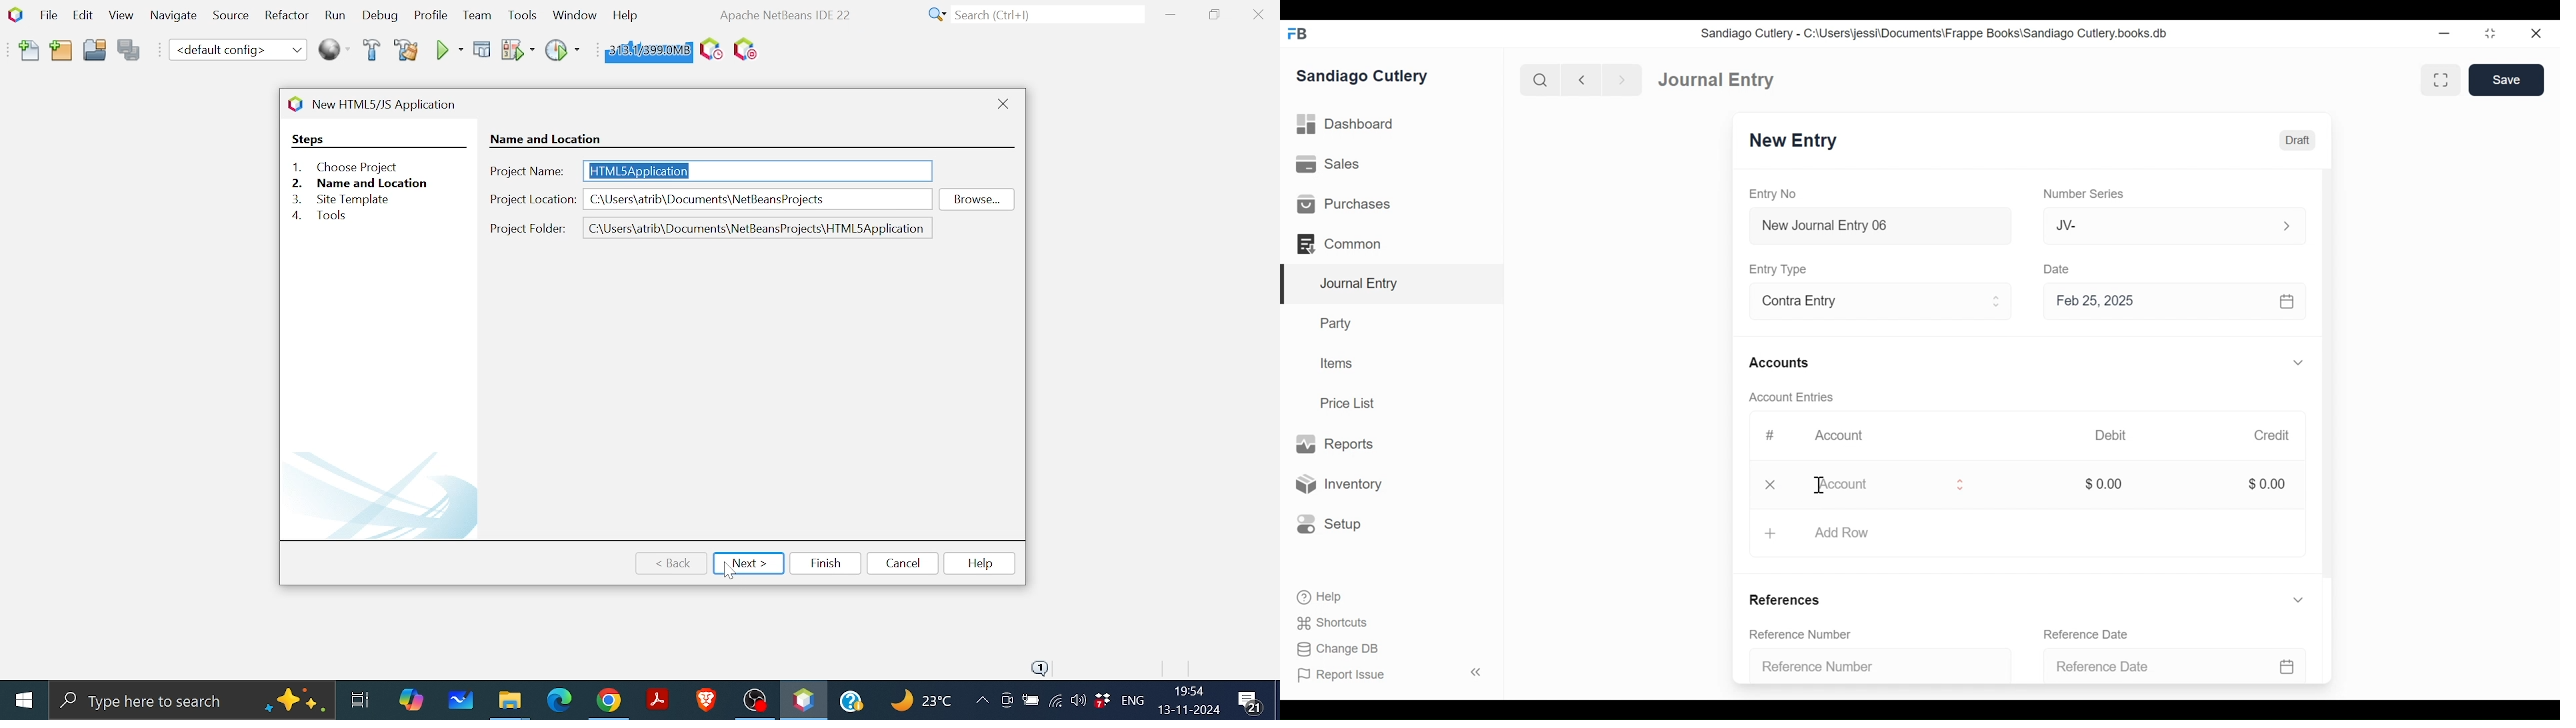 The image size is (2576, 728). Describe the element at coordinates (1773, 483) in the screenshot. I see `close` at that location.